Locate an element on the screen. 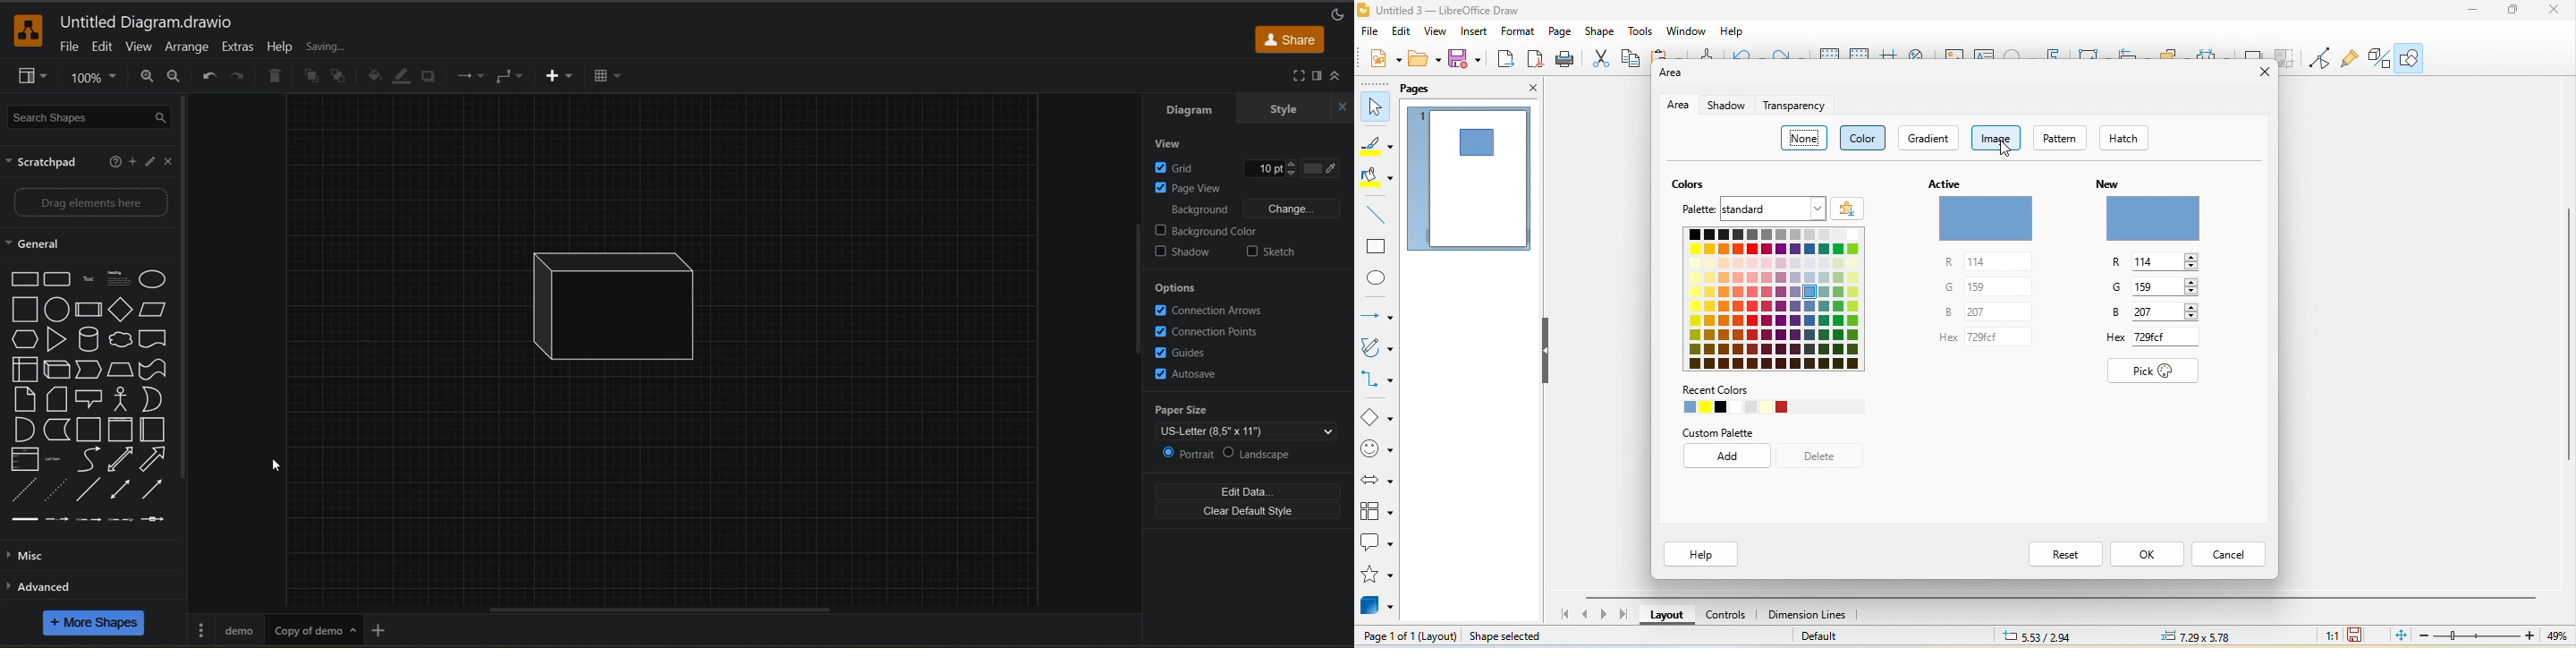 The height and width of the screenshot is (672, 2576). duplicate page is located at coordinates (313, 629).